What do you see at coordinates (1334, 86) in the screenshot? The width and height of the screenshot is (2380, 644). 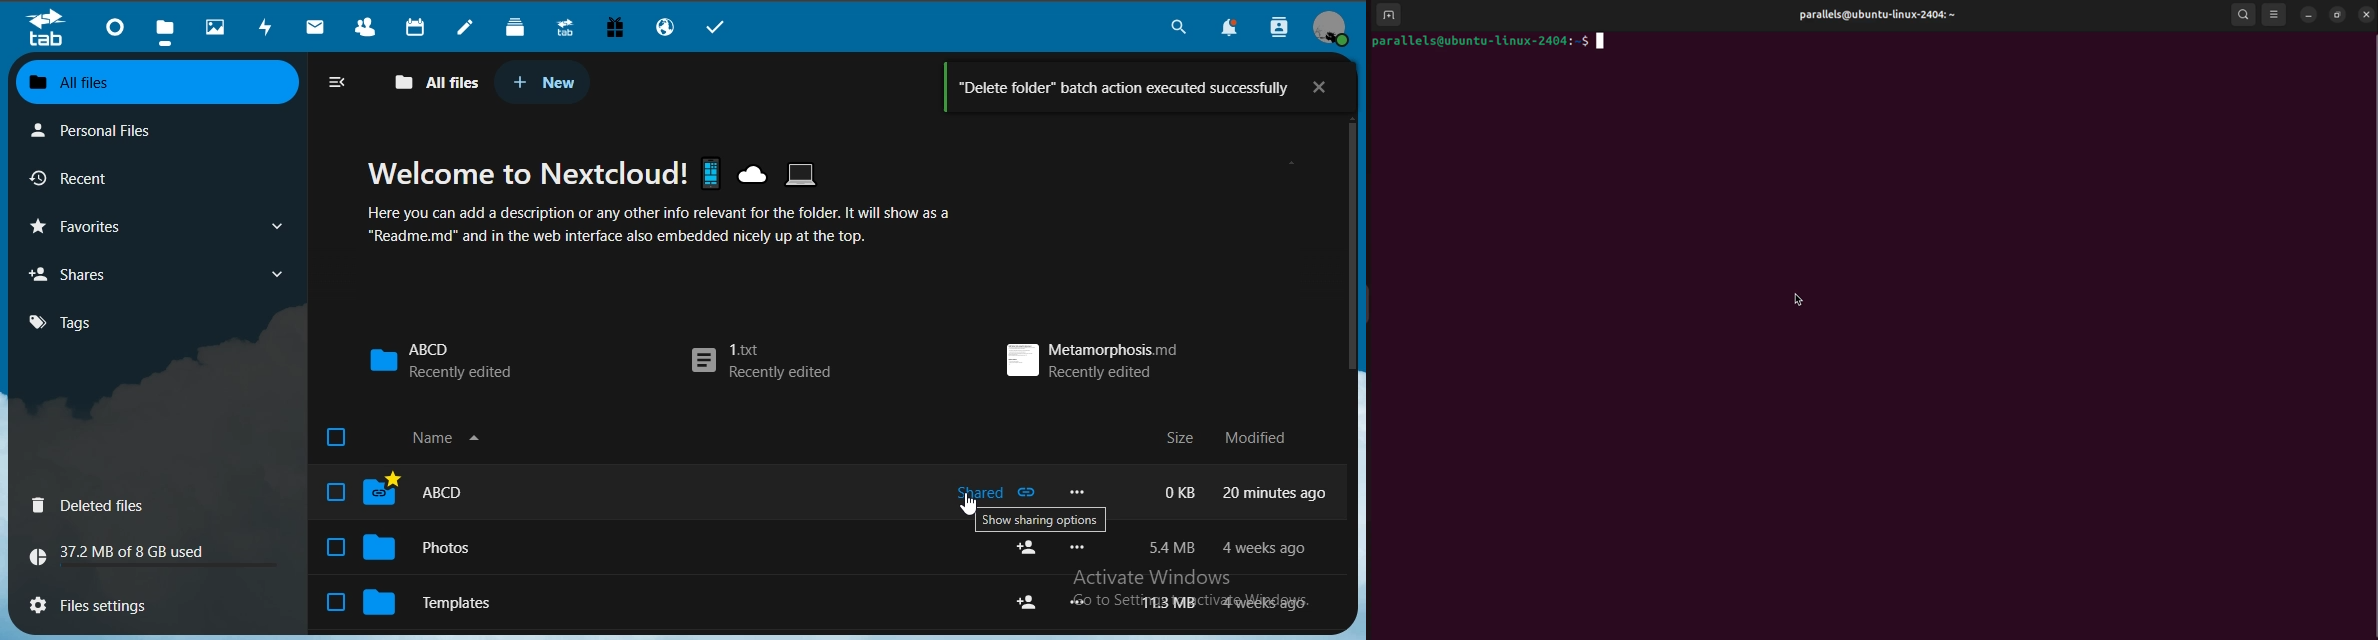 I see `close` at bounding box center [1334, 86].